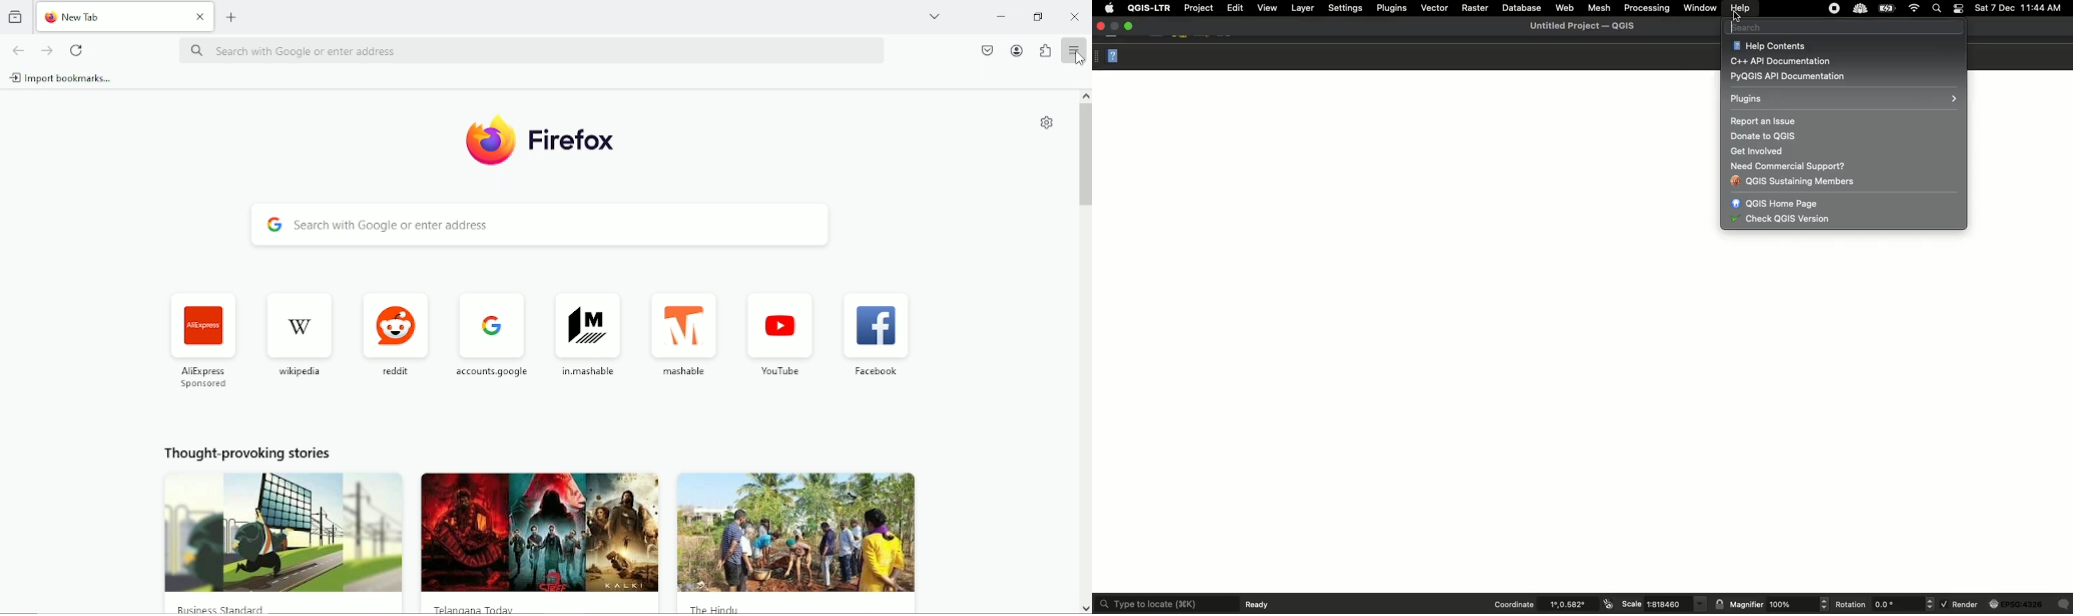 The width and height of the screenshot is (2100, 616). Describe the element at coordinates (232, 17) in the screenshot. I see `new tab` at that location.